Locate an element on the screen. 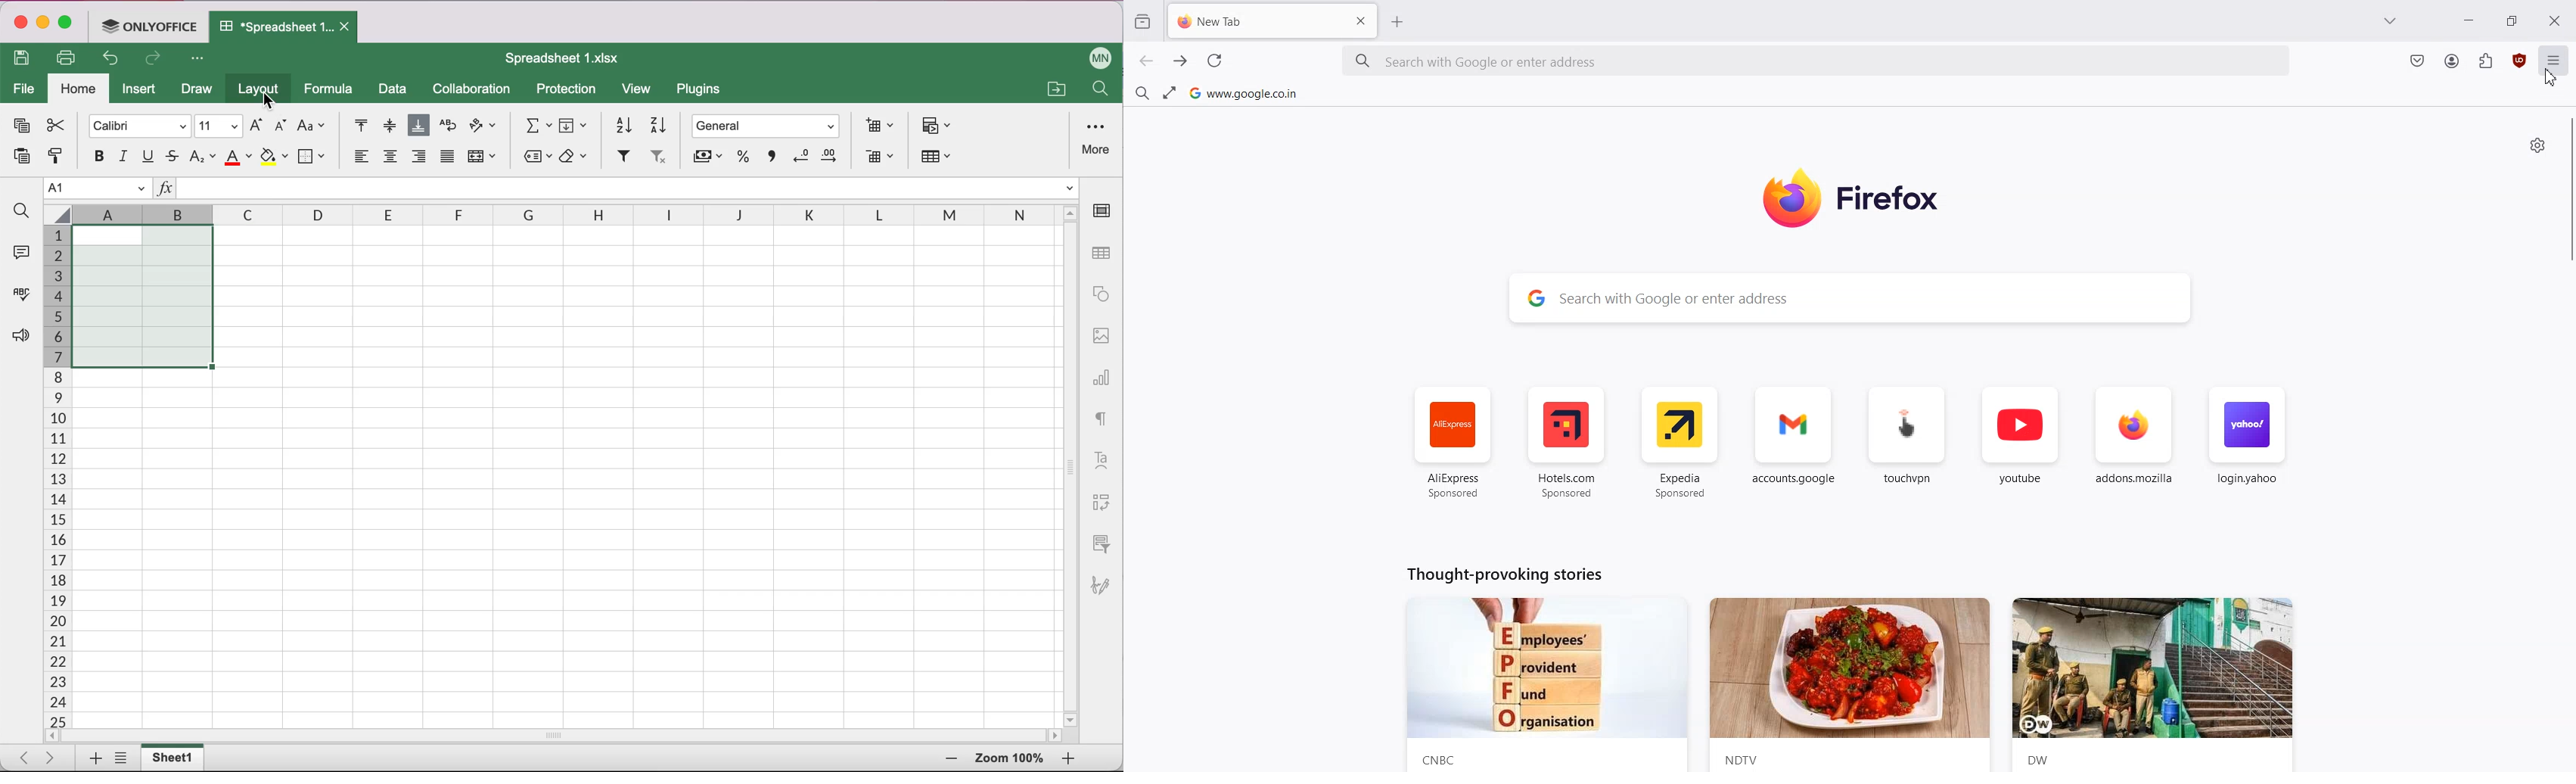 Image resolution: width=2576 pixels, height=784 pixels. align top is located at coordinates (355, 126).